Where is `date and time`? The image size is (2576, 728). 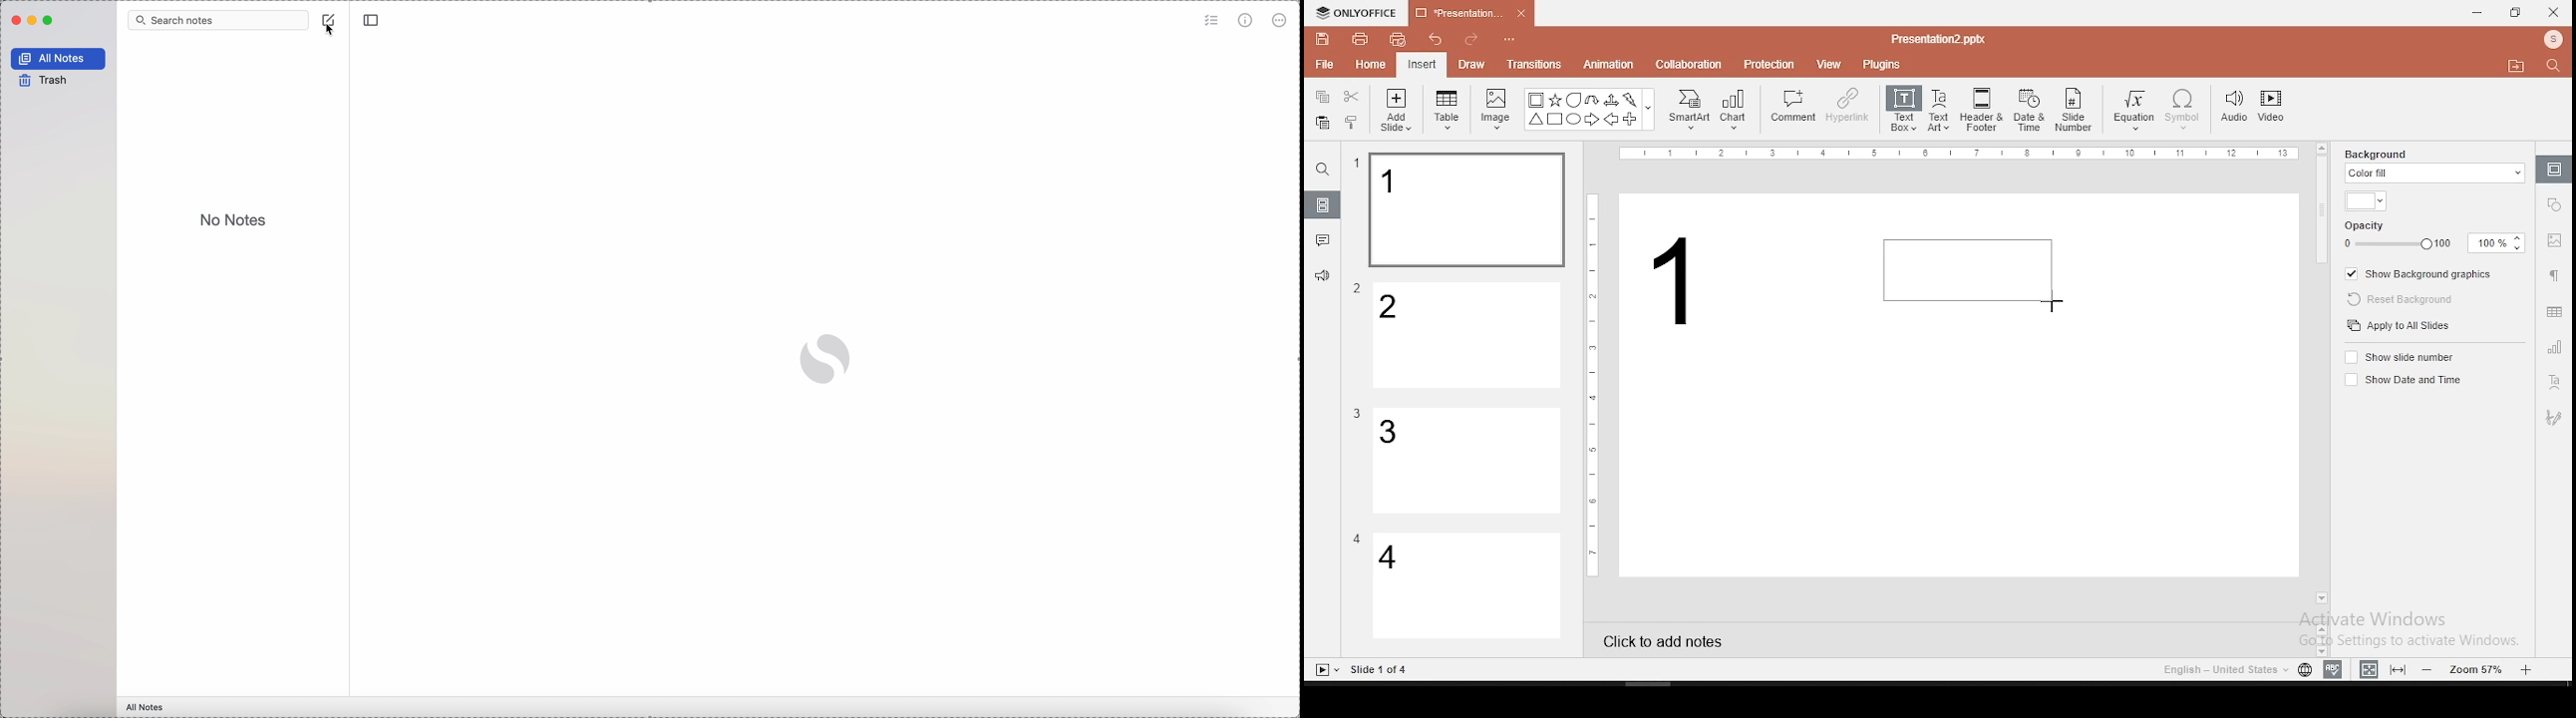 date and time is located at coordinates (2030, 110).